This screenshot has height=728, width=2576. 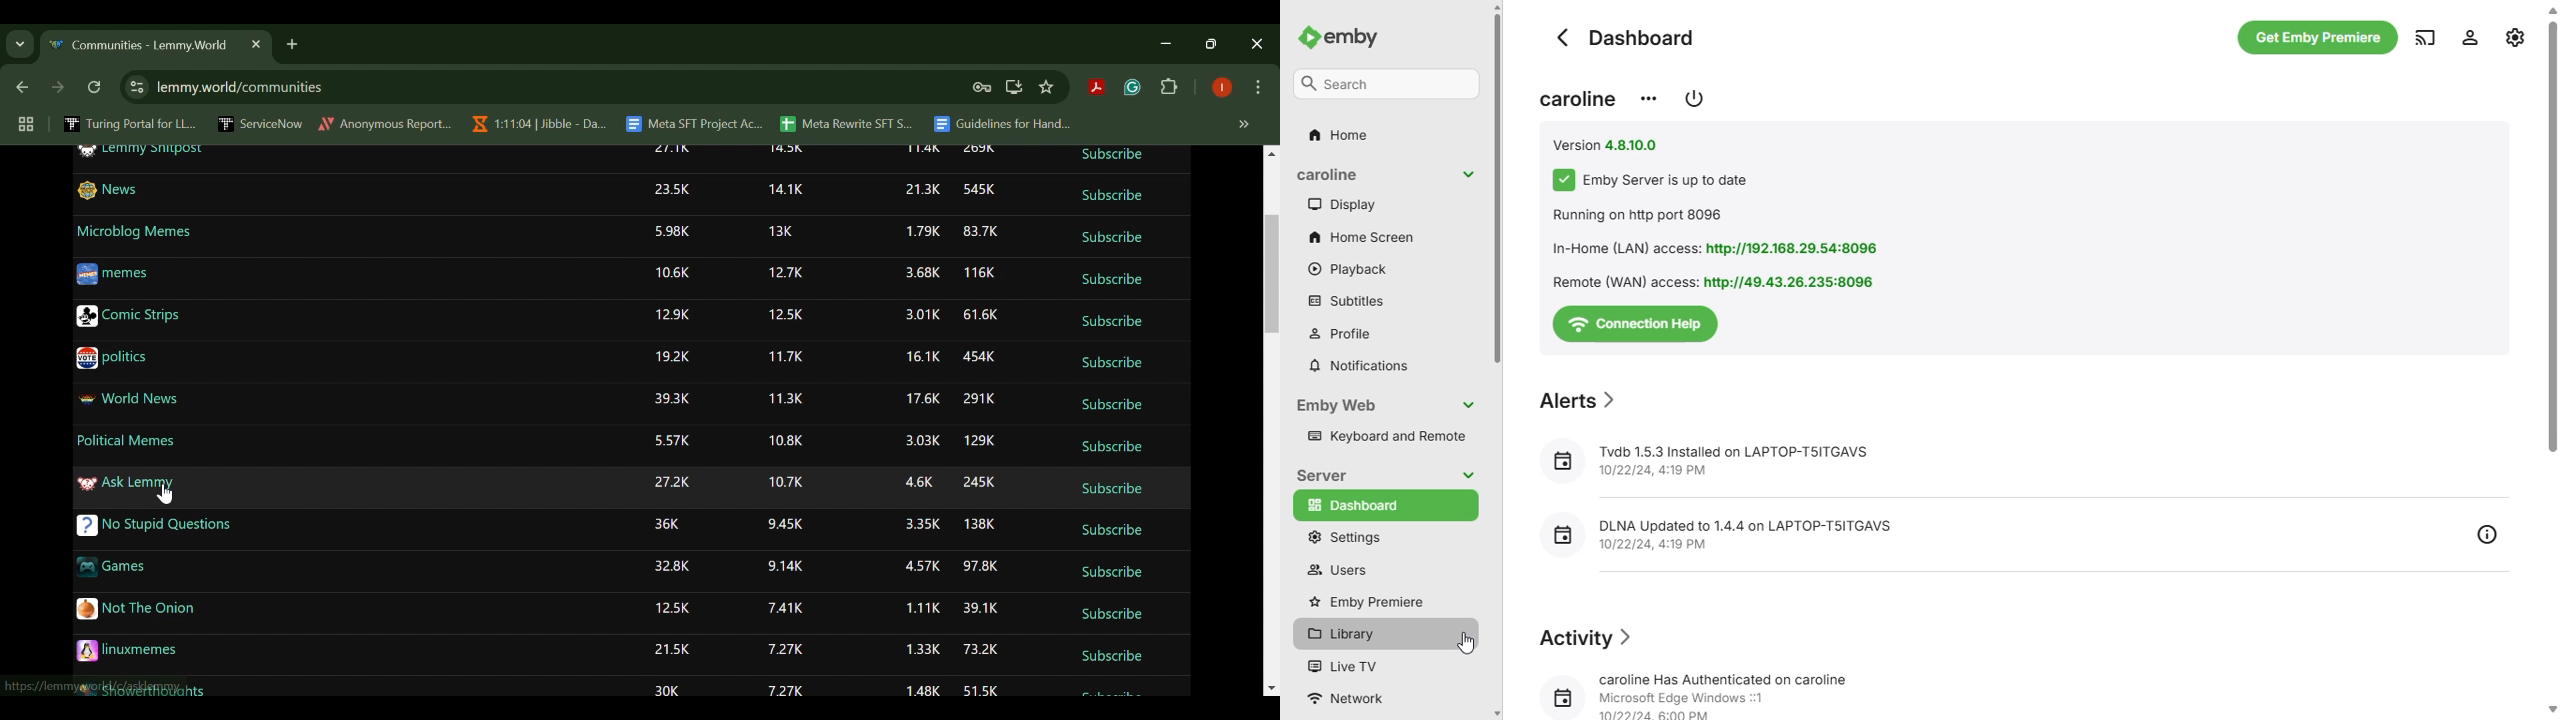 What do you see at coordinates (674, 651) in the screenshot?
I see `21.5K` at bounding box center [674, 651].